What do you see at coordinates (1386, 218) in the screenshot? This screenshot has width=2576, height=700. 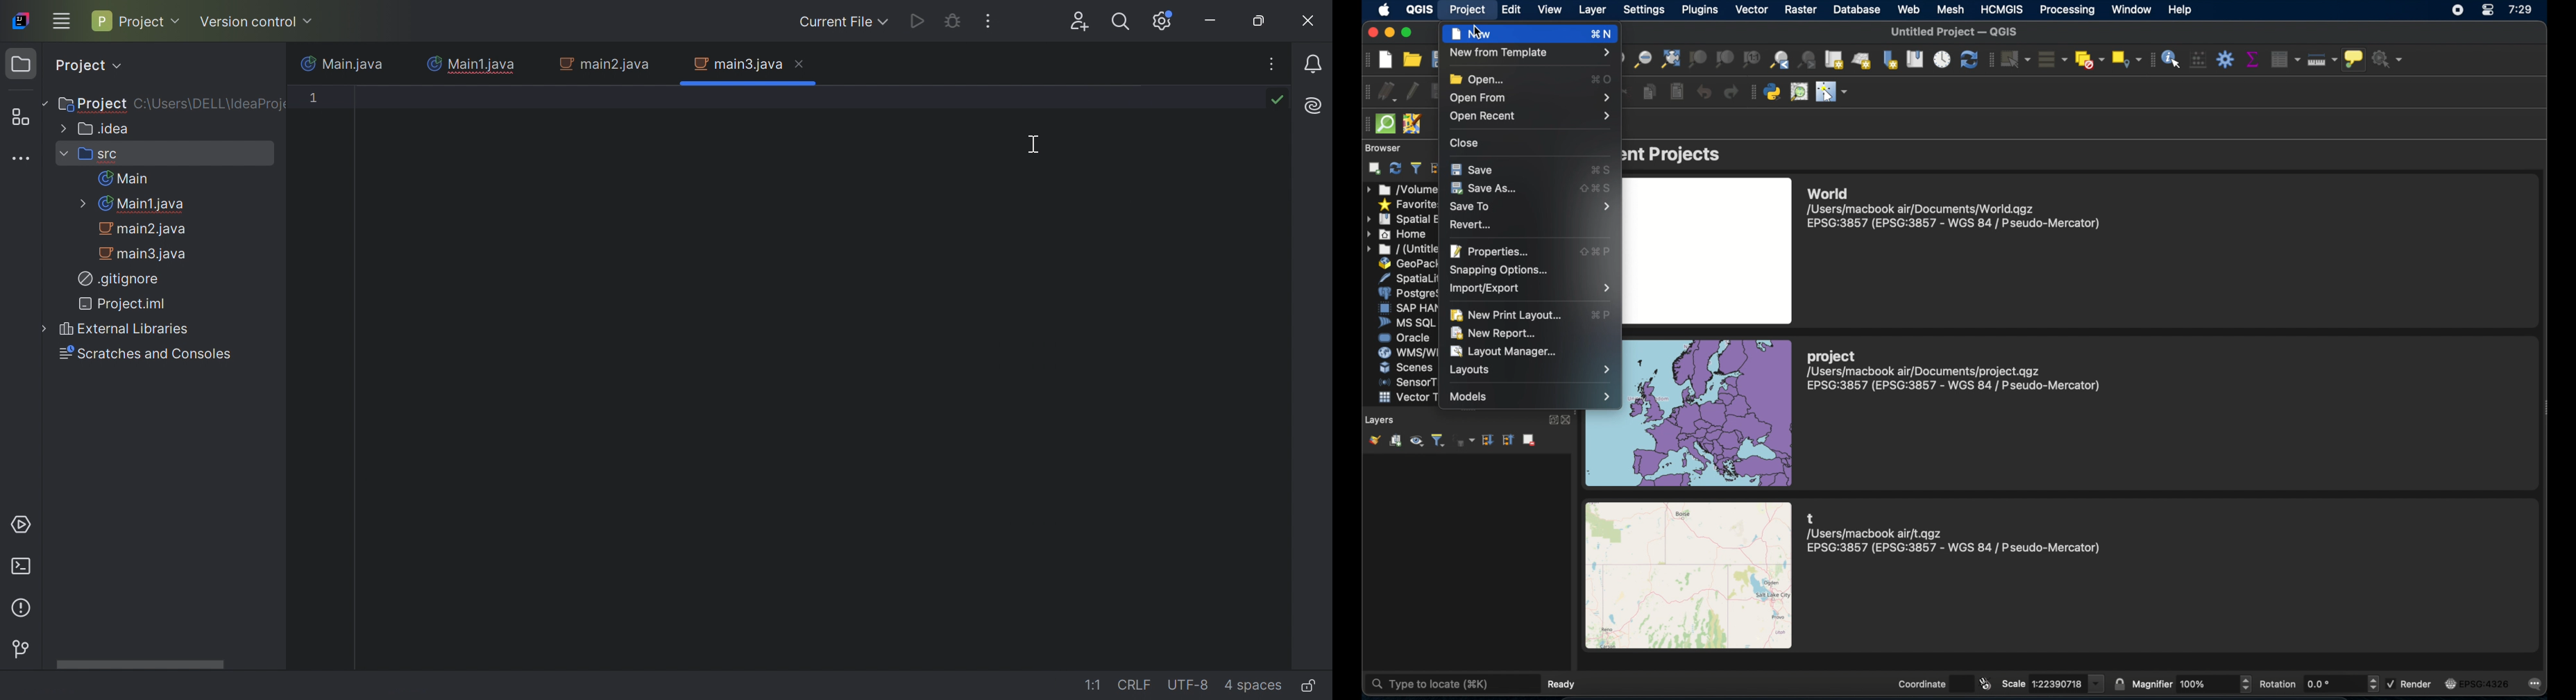 I see `icon` at bounding box center [1386, 218].